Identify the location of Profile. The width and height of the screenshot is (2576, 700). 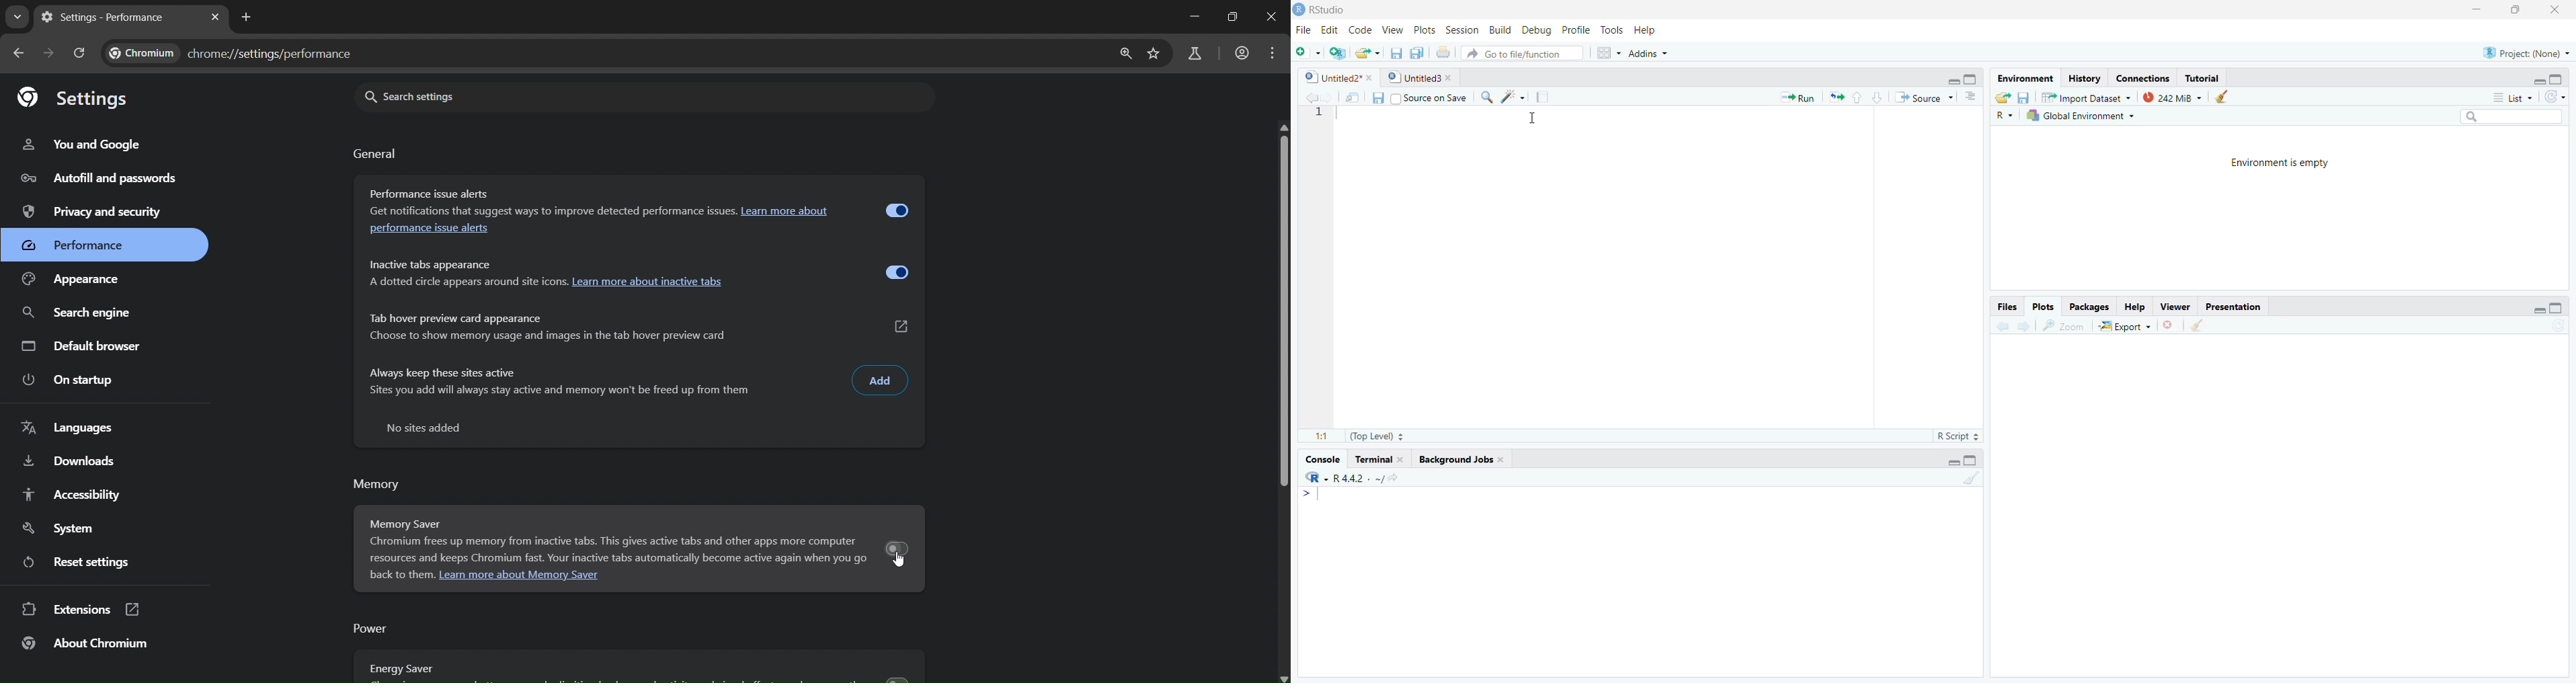
(1579, 29).